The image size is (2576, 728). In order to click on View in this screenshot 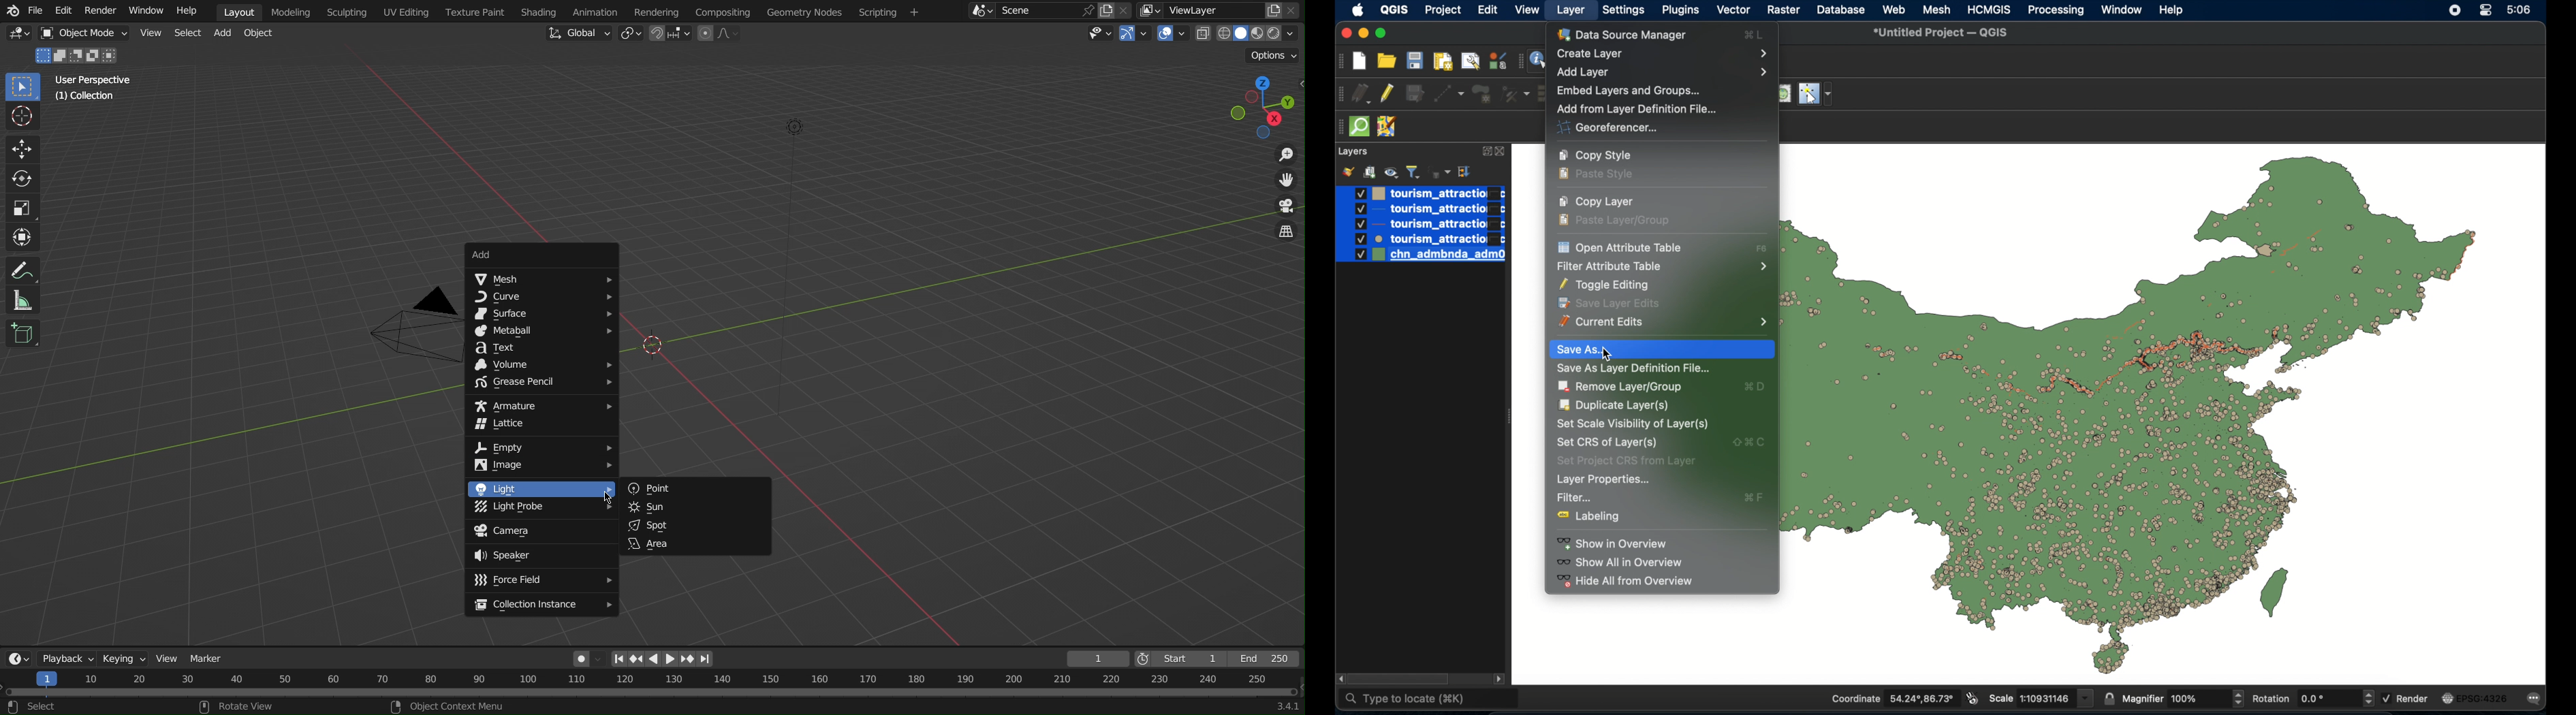, I will do `click(150, 32)`.